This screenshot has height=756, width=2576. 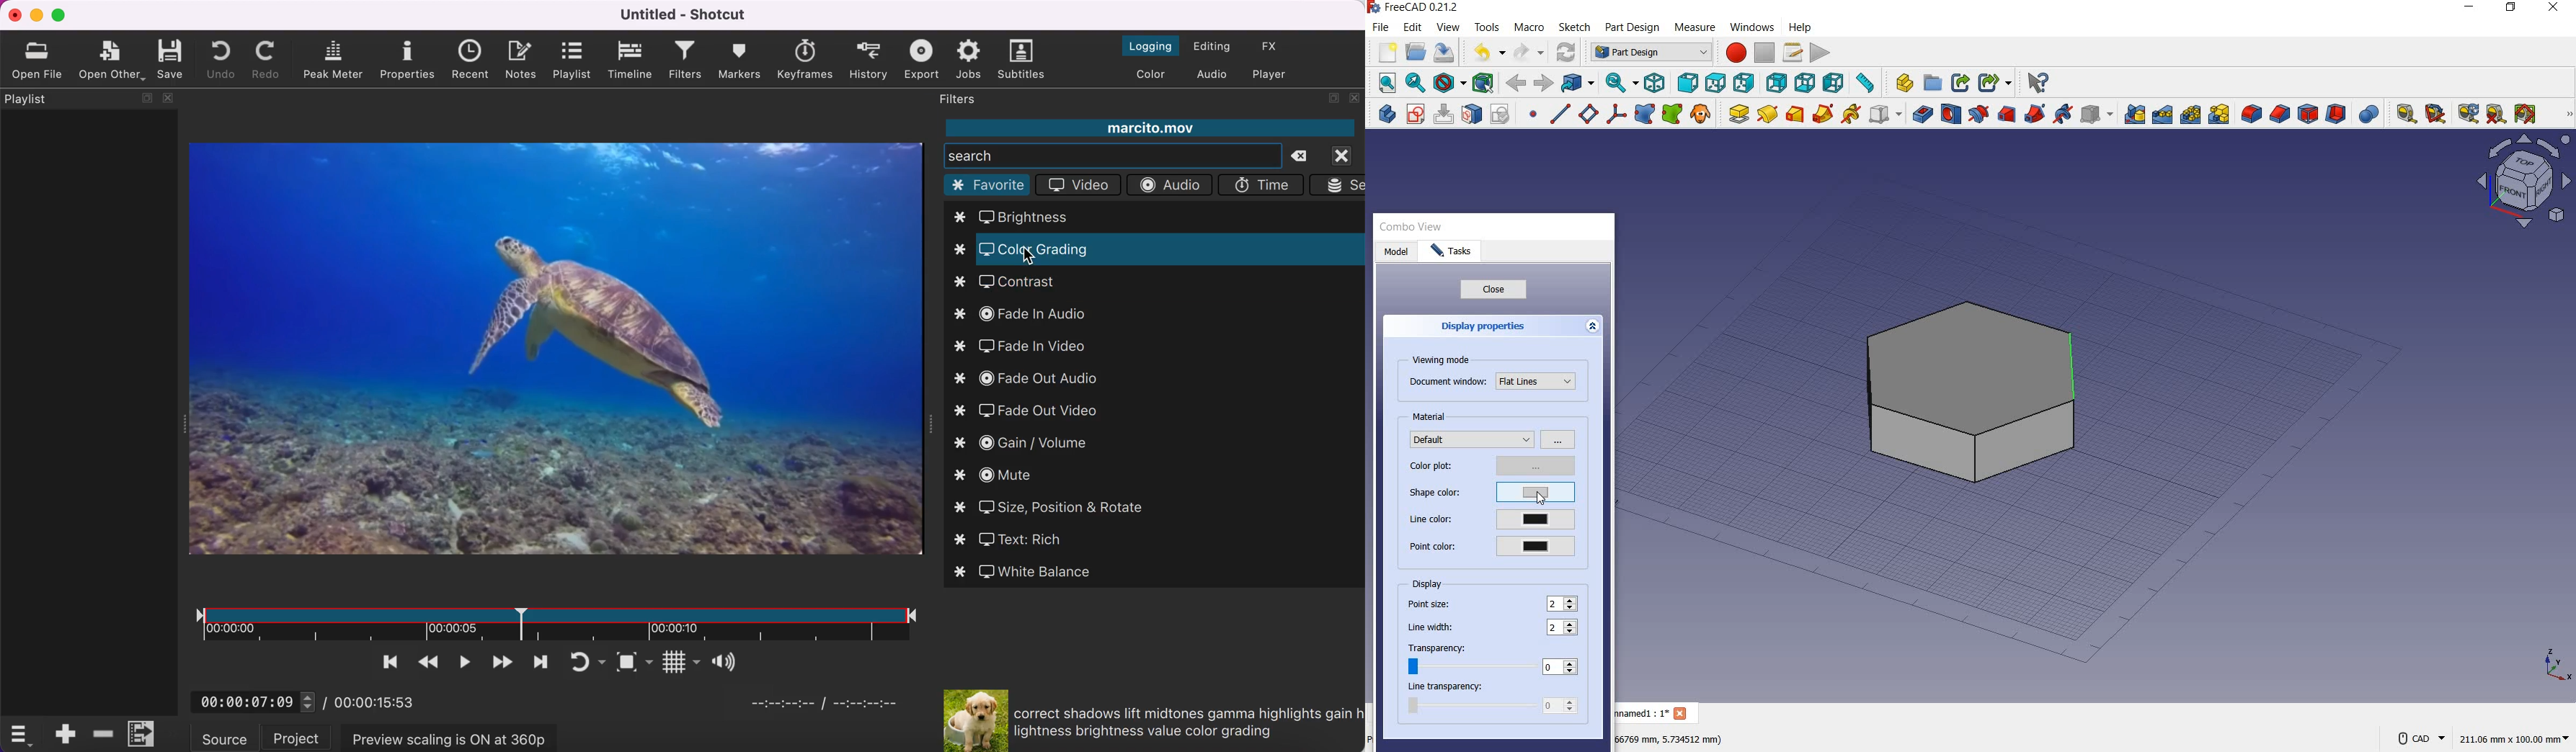 I want to click on switch to player only layout, so click(x=1278, y=74).